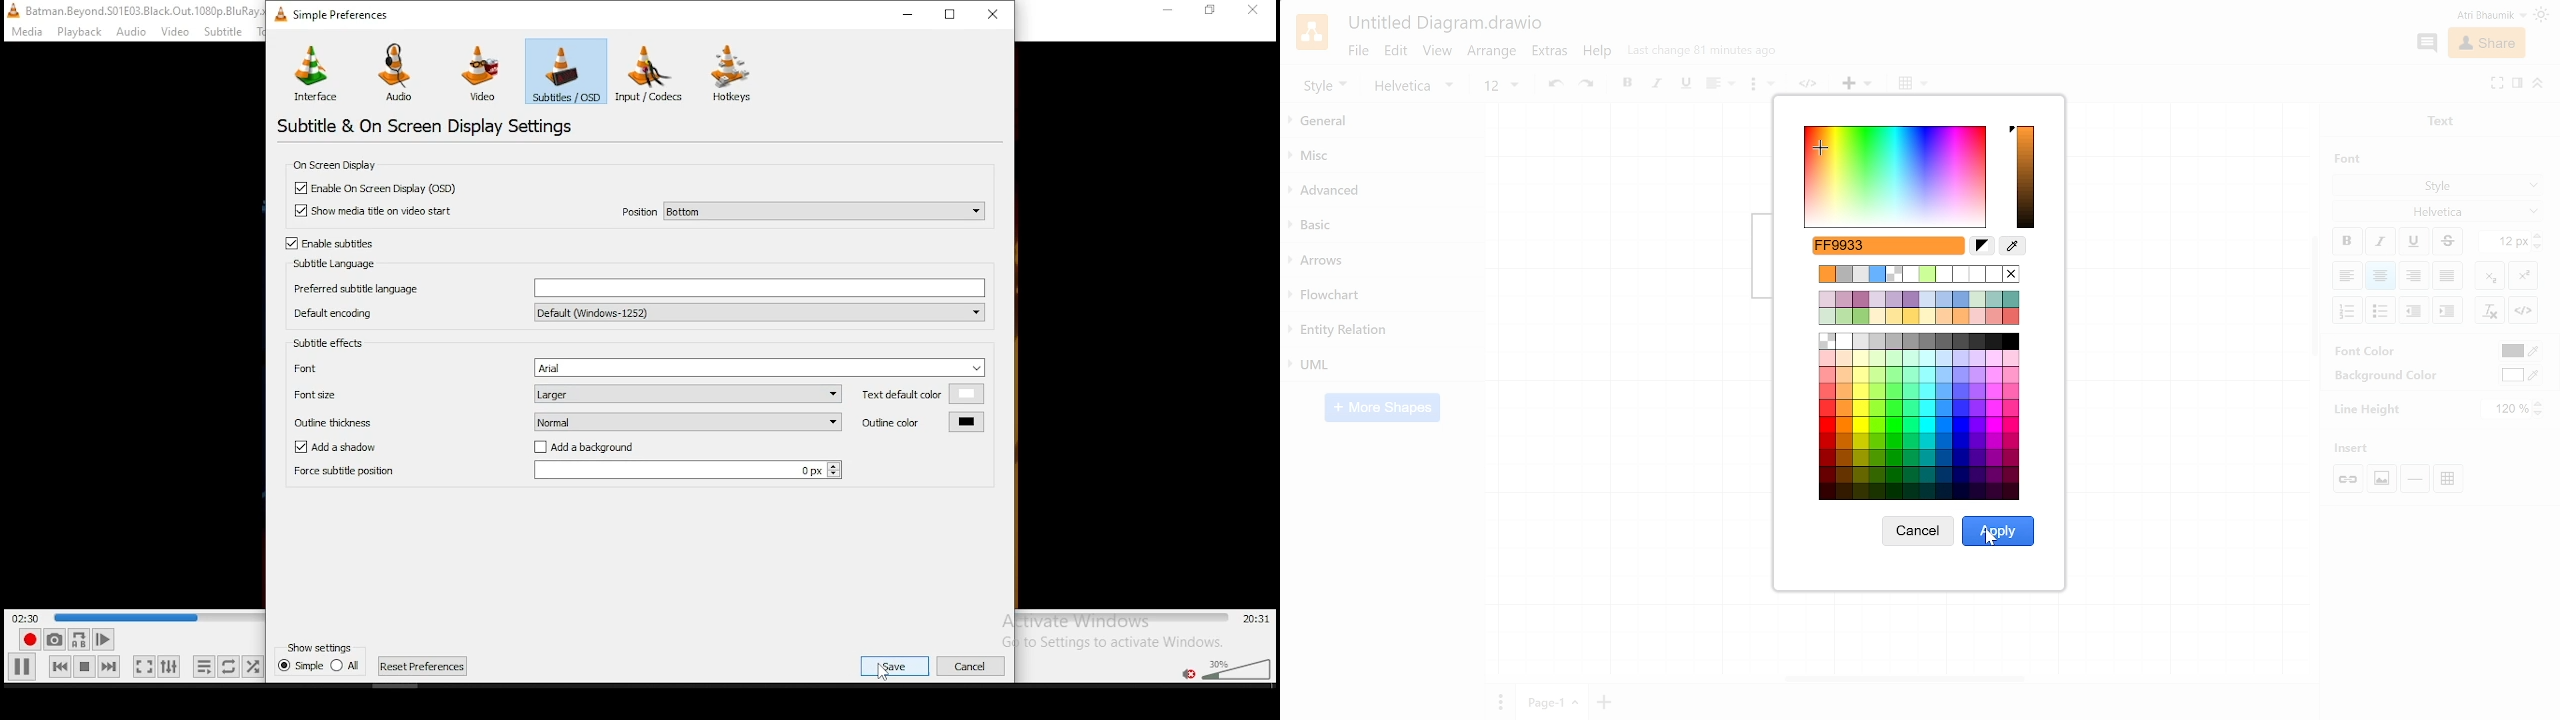 The height and width of the screenshot is (728, 2576). Describe the element at coordinates (2380, 242) in the screenshot. I see `Italic` at that location.